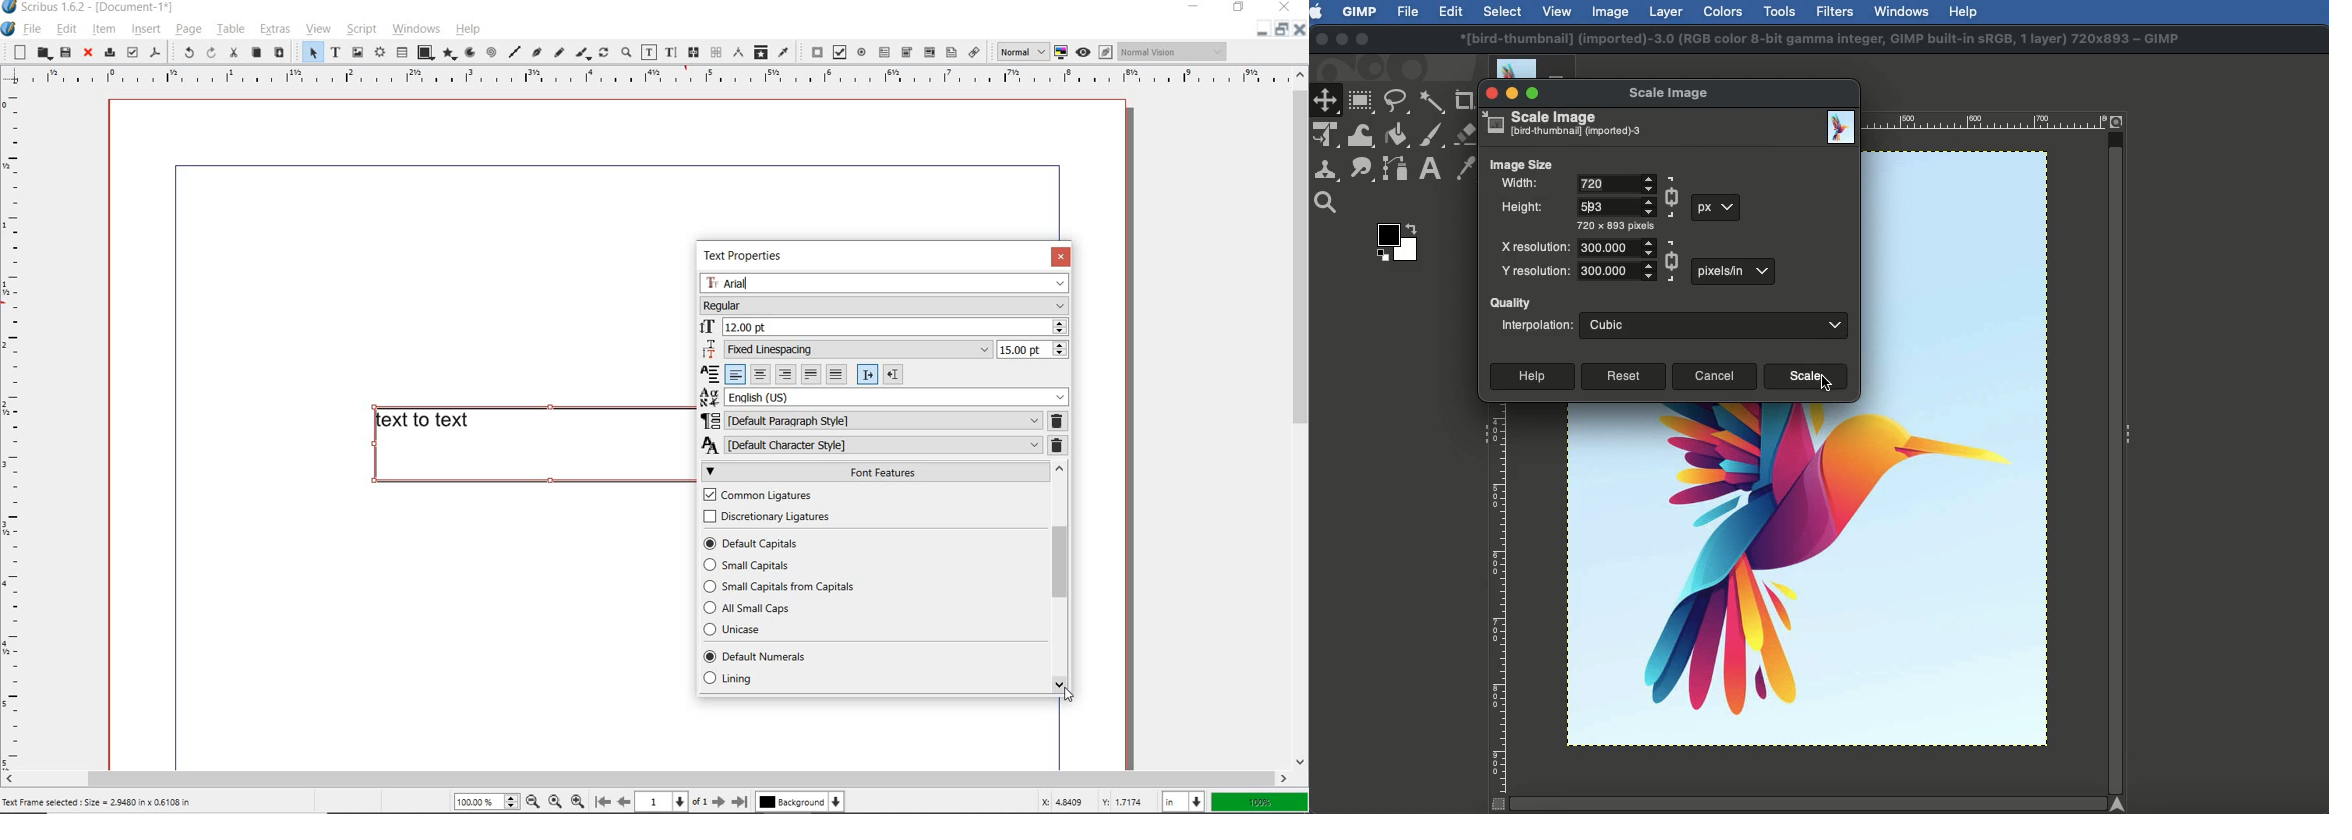 This screenshot has width=2352, height=840. Describe the element at coordinates (784, 518) in the screenshot. I see `DISCRETIONARY LIGATURES` at that location.